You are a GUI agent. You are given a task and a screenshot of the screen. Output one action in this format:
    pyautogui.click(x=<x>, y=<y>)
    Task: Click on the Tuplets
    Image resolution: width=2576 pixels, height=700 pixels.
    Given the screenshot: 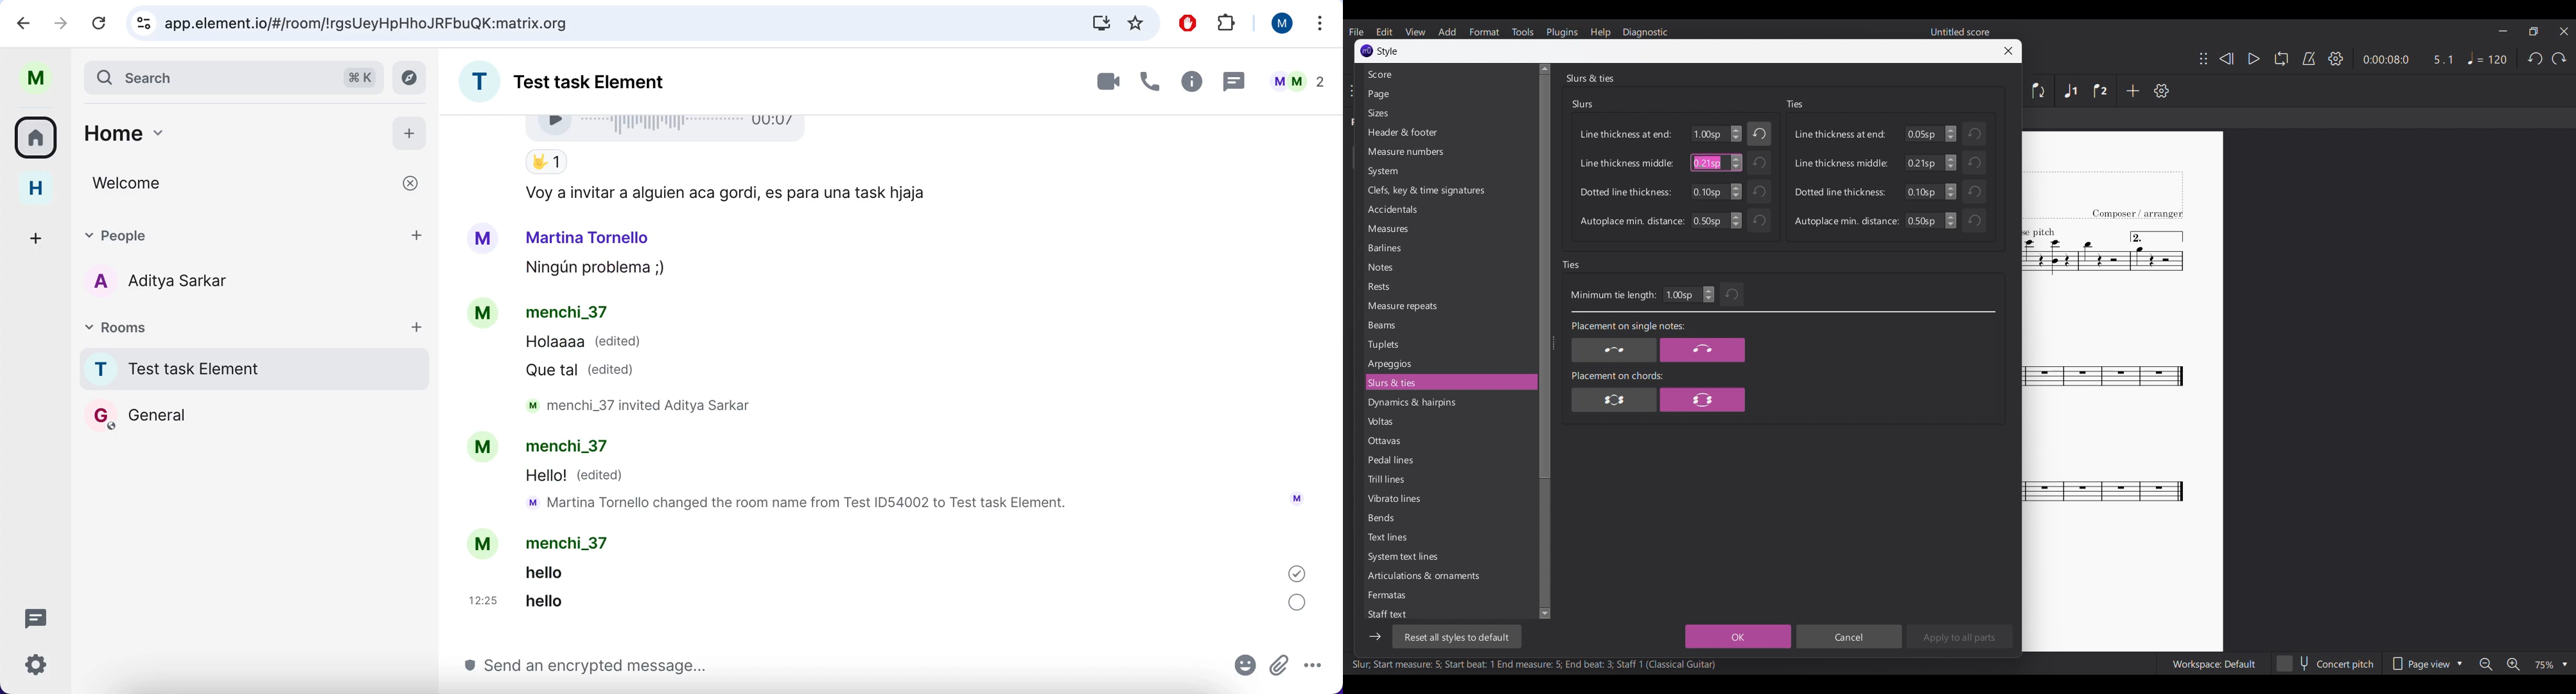 What is the action you would take?
    pyautogui.click(x=1448, y=344)
    